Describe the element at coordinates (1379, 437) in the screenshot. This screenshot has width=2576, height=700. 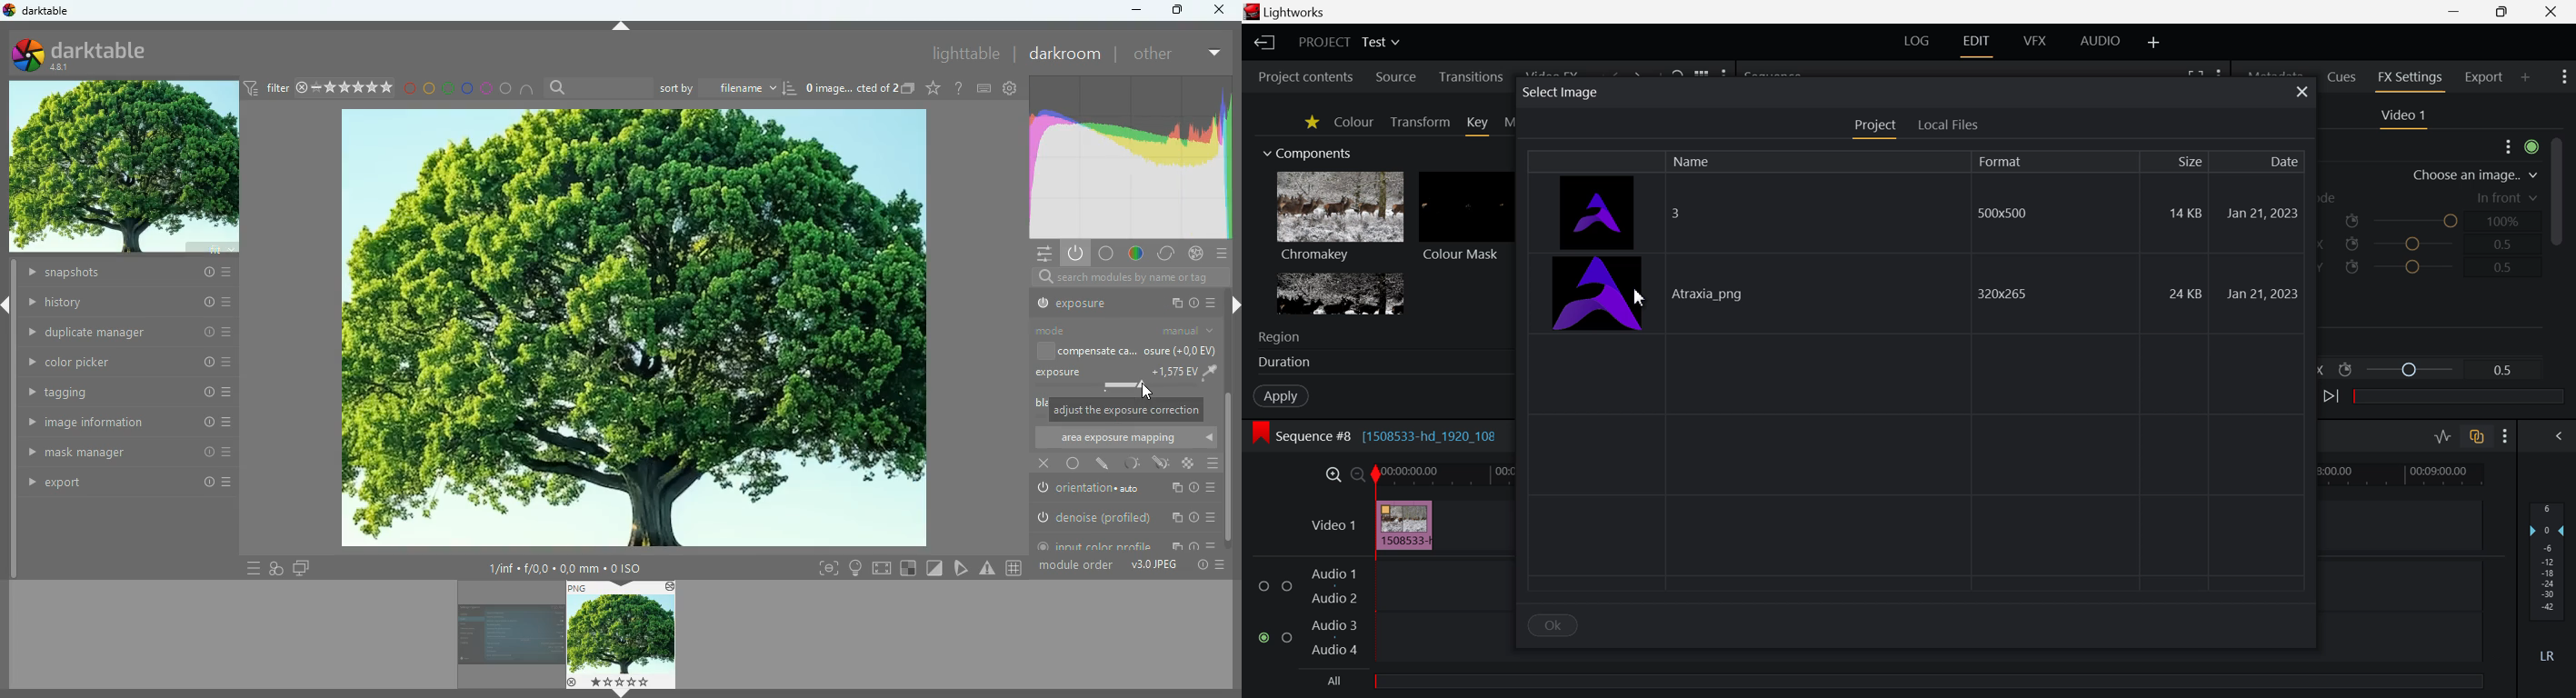
I see `Sequence #8 [1508533-hd_1920_108` at that location.